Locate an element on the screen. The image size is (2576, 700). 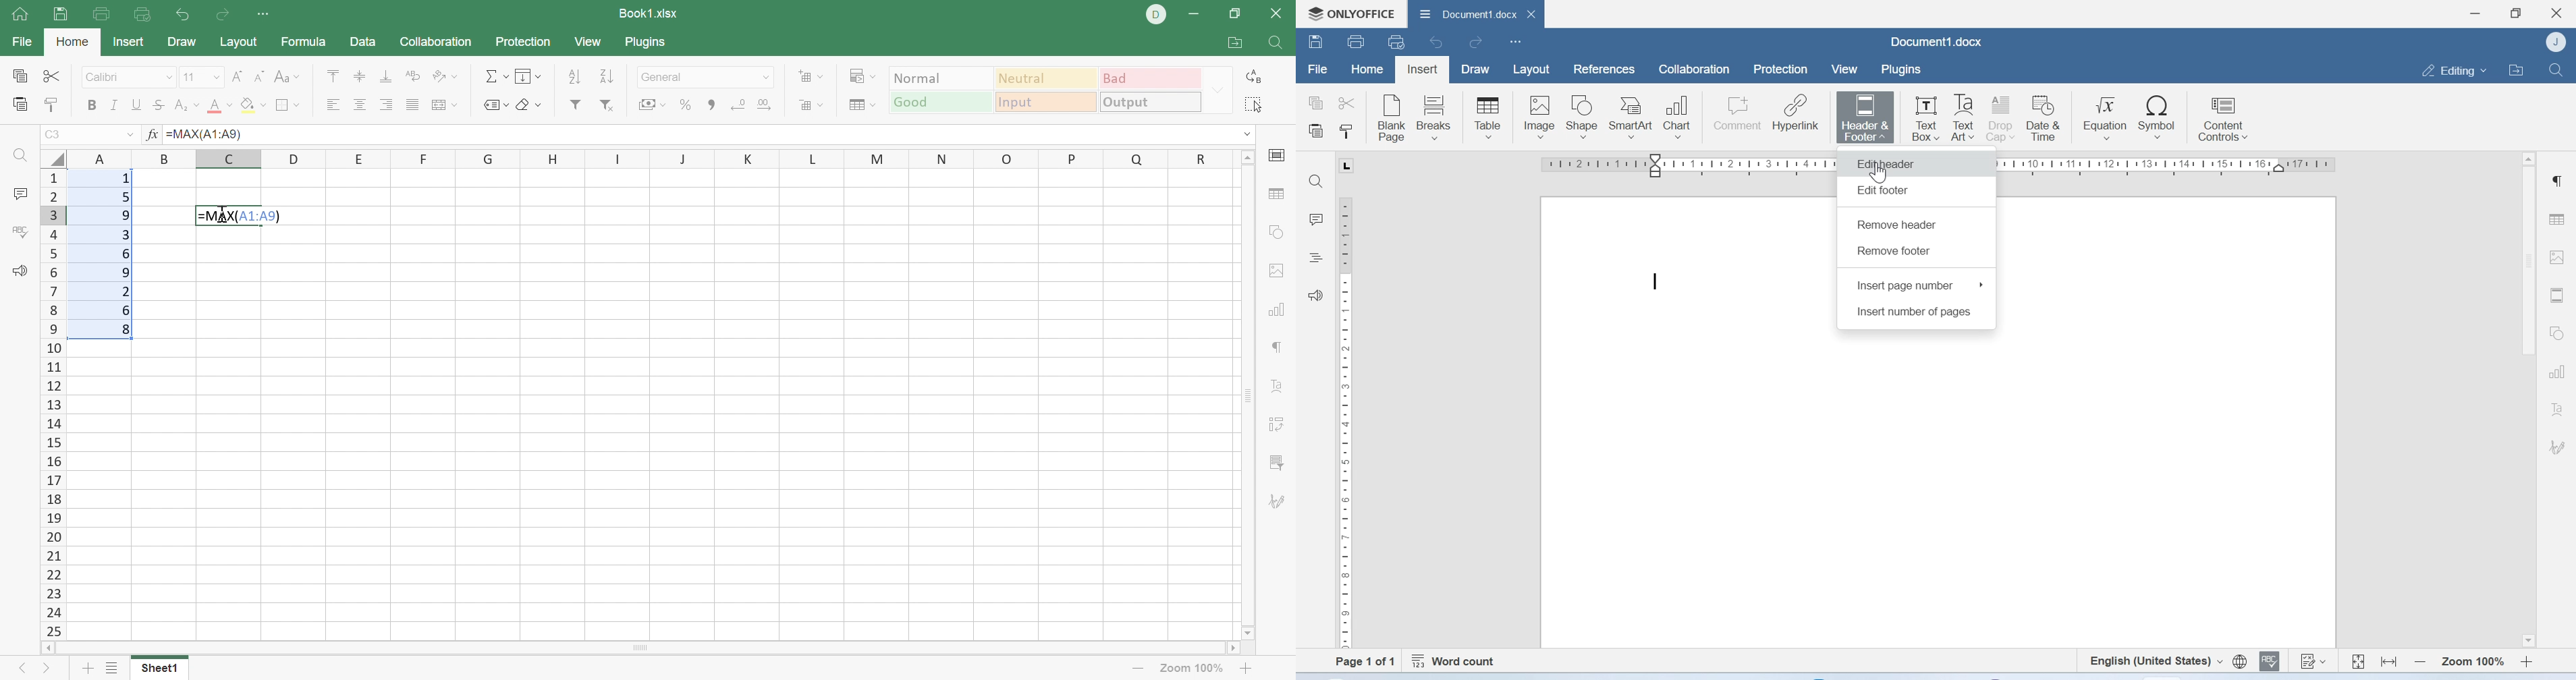
Hyperlink is located at coordinates (1797, 115).